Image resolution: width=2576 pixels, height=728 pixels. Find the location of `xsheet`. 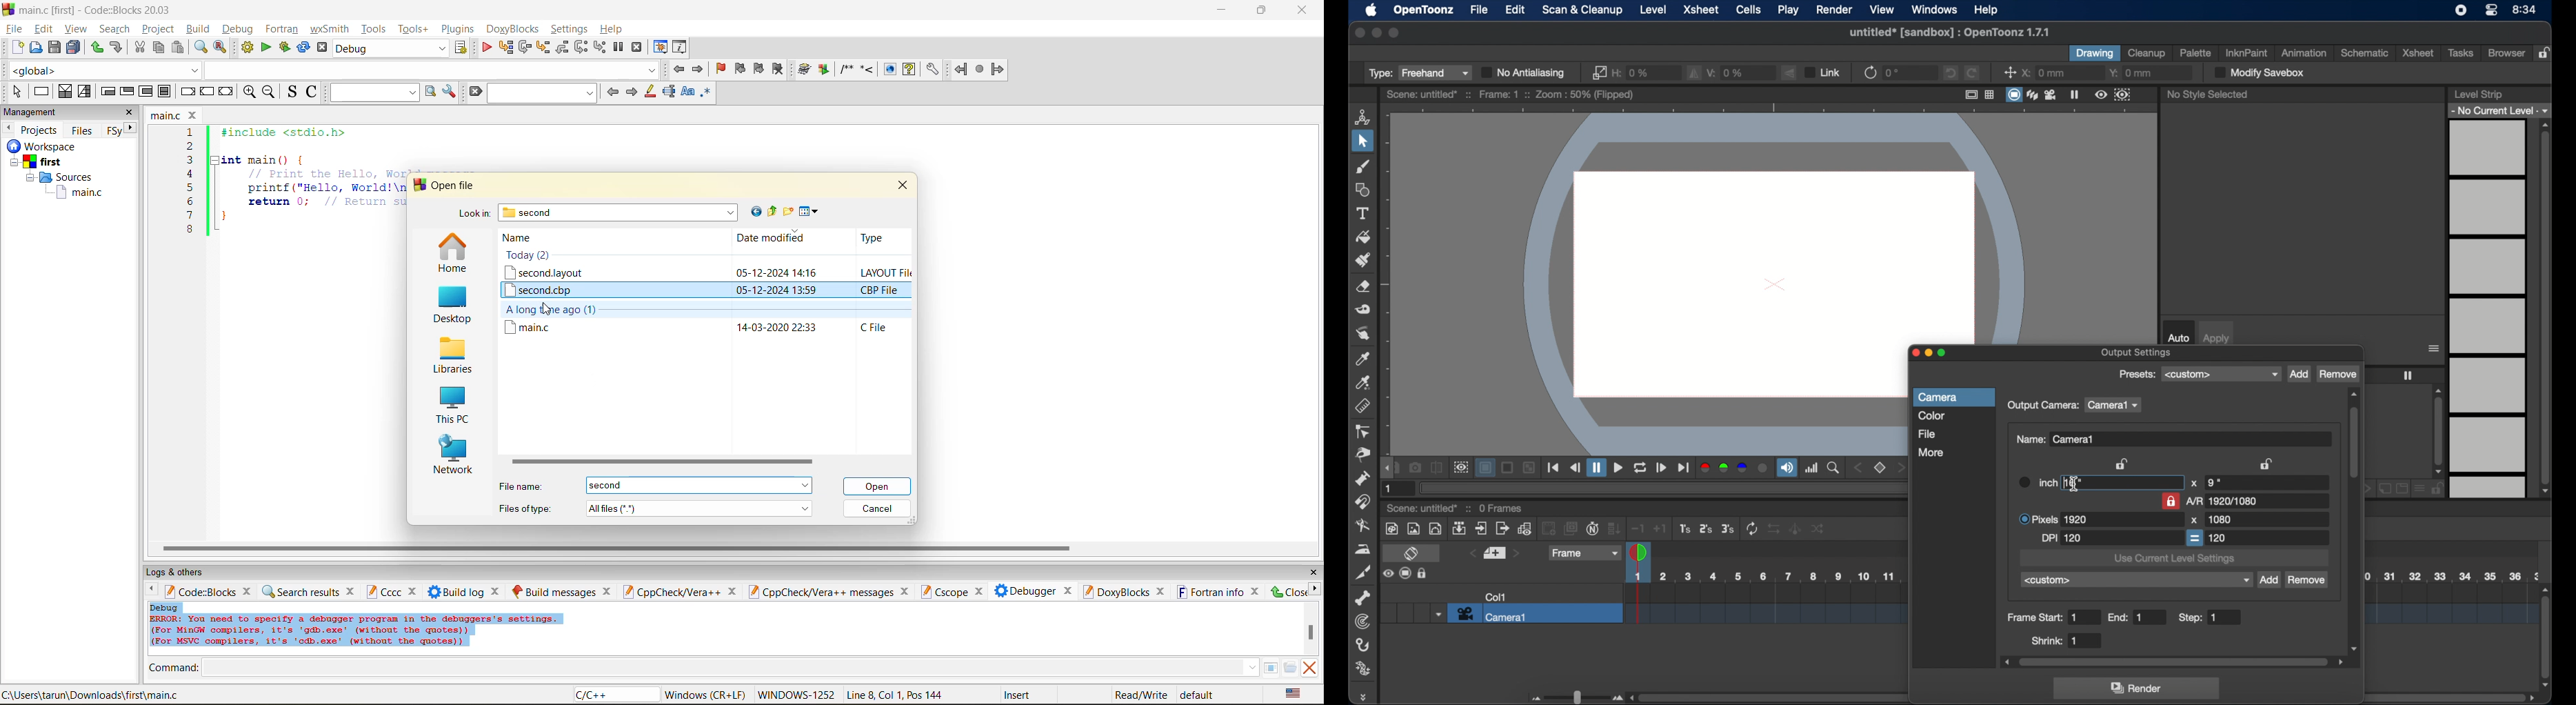

xsheet is located at coordinates (2419, 52).